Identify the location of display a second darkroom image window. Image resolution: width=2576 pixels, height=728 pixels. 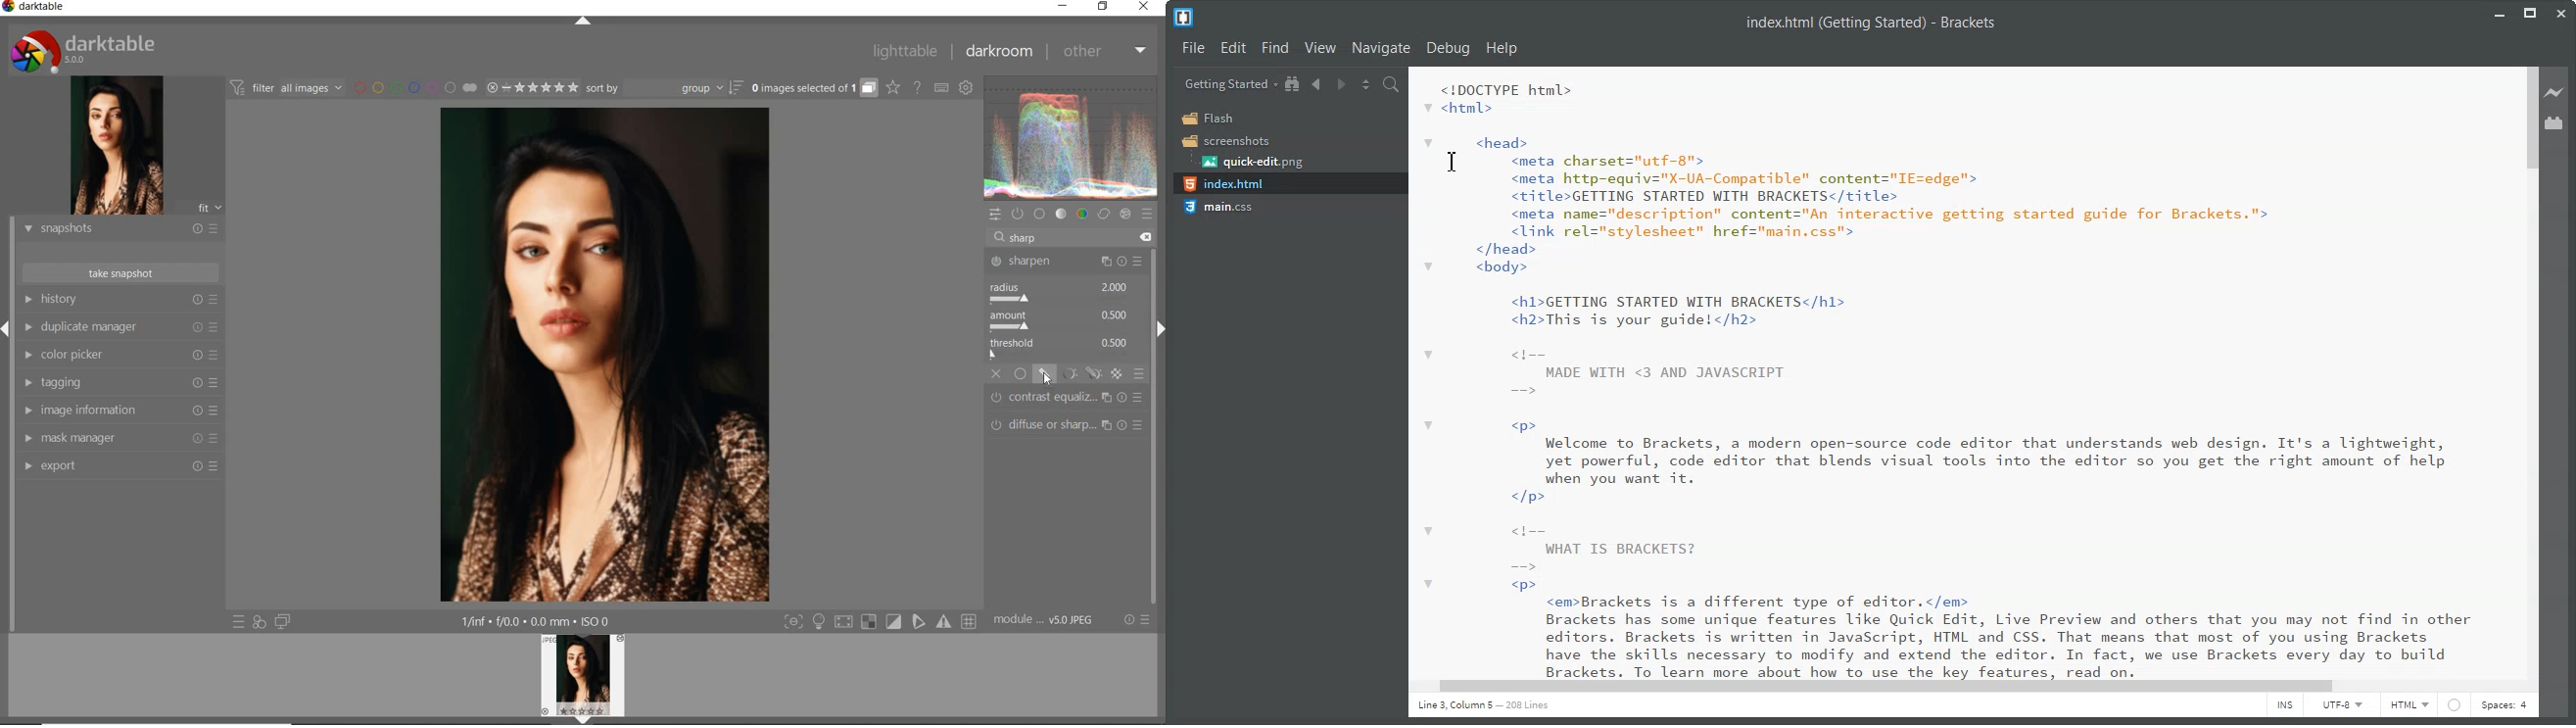
(283, 621).